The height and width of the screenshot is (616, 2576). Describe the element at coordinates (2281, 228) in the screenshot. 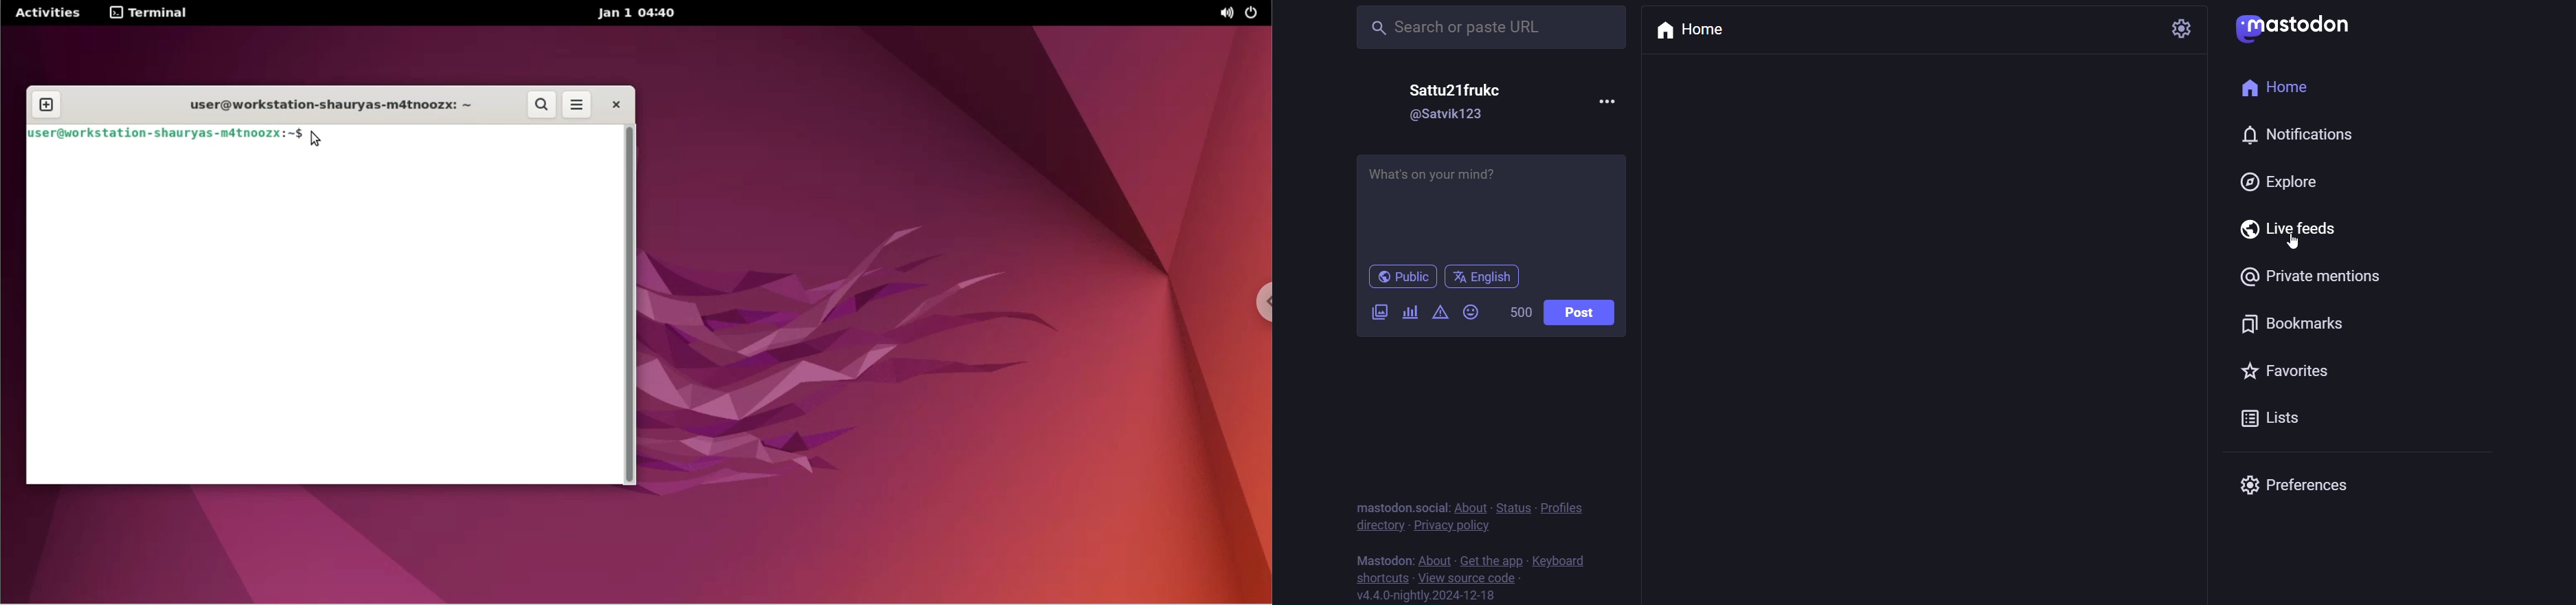

I see `live feed` at that location.